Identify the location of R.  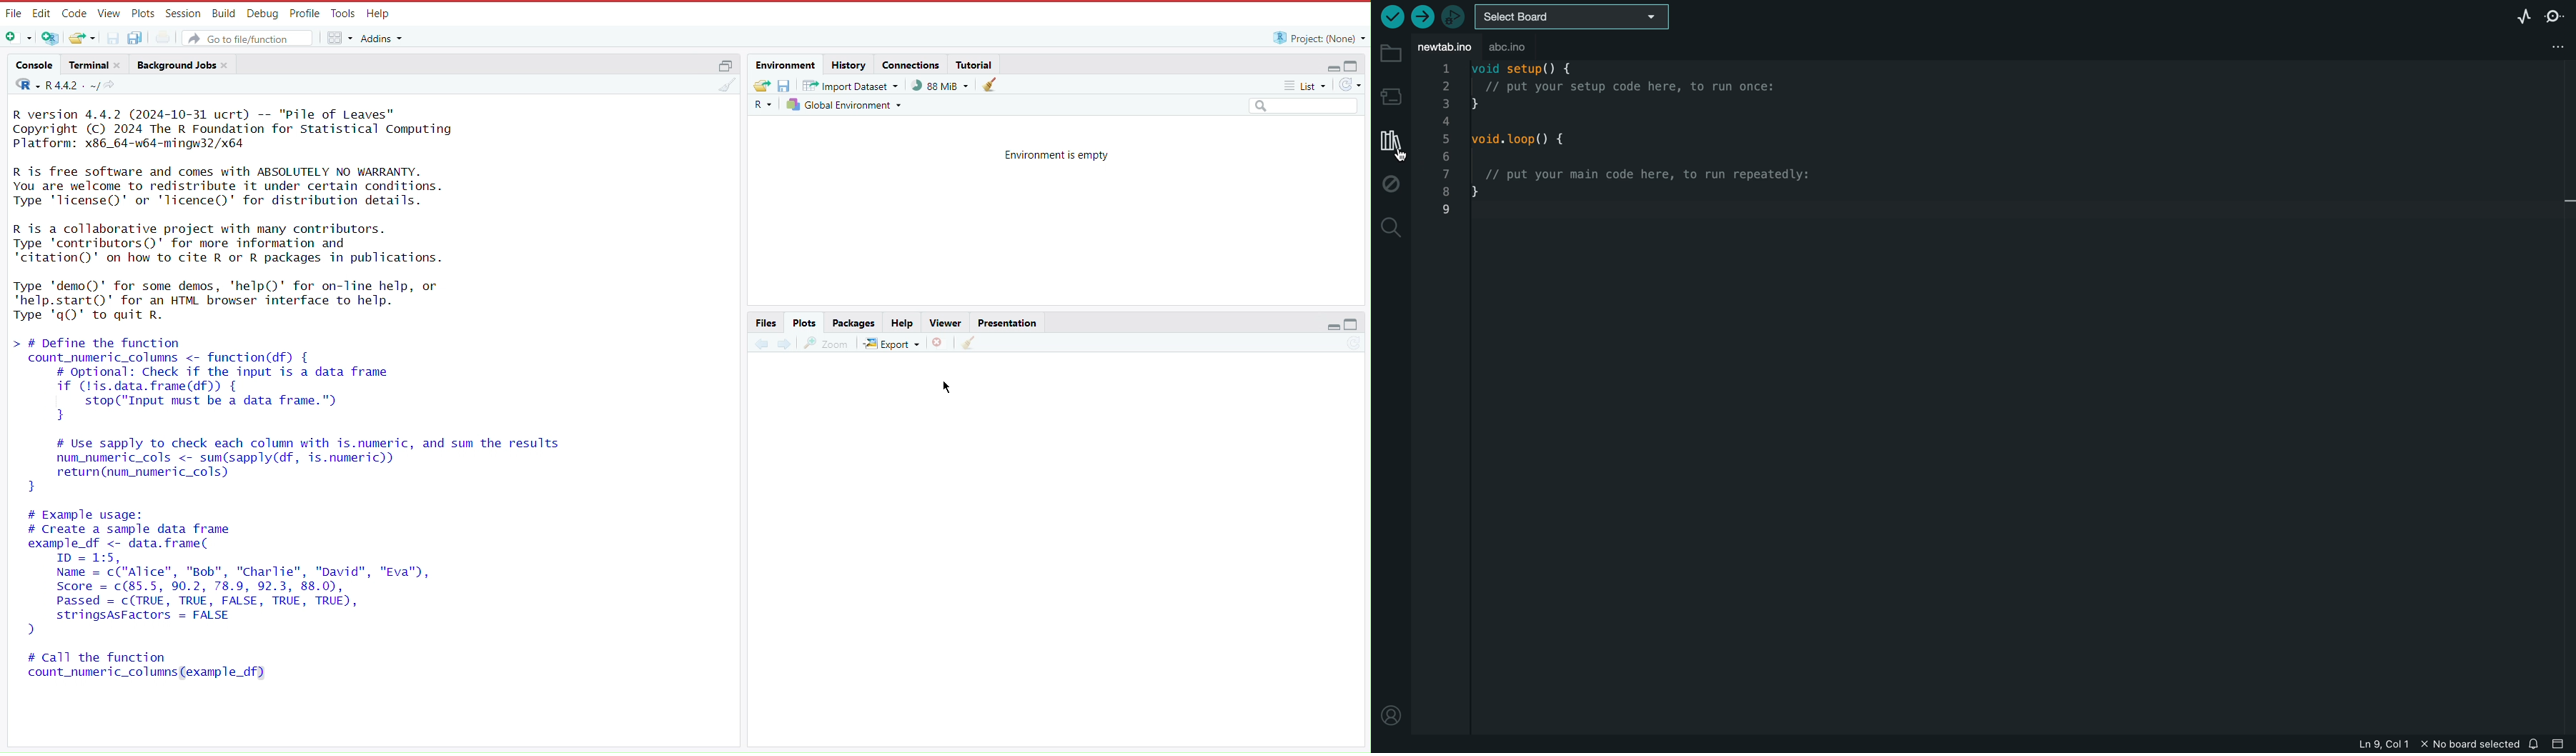
(765, 105).